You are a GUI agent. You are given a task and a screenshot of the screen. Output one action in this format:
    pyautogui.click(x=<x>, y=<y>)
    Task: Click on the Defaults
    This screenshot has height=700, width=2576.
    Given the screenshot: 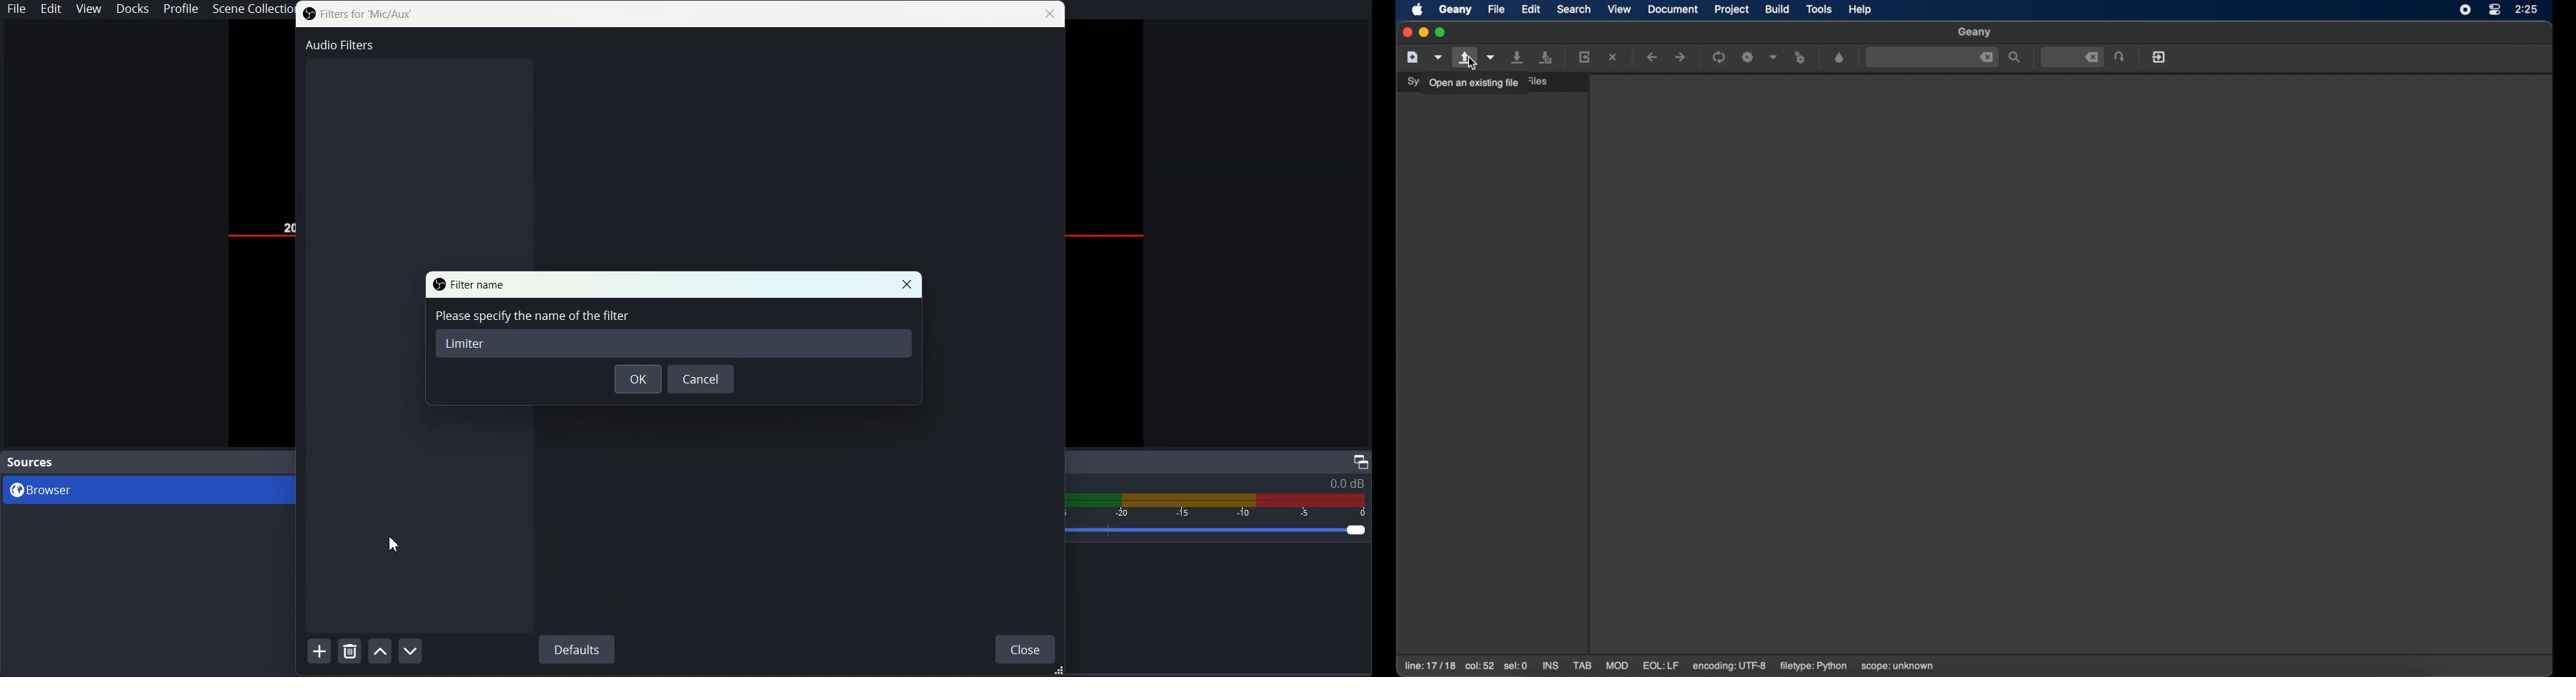 What is the action you would take?
    pyautogui.click(x=576, y=649)
    